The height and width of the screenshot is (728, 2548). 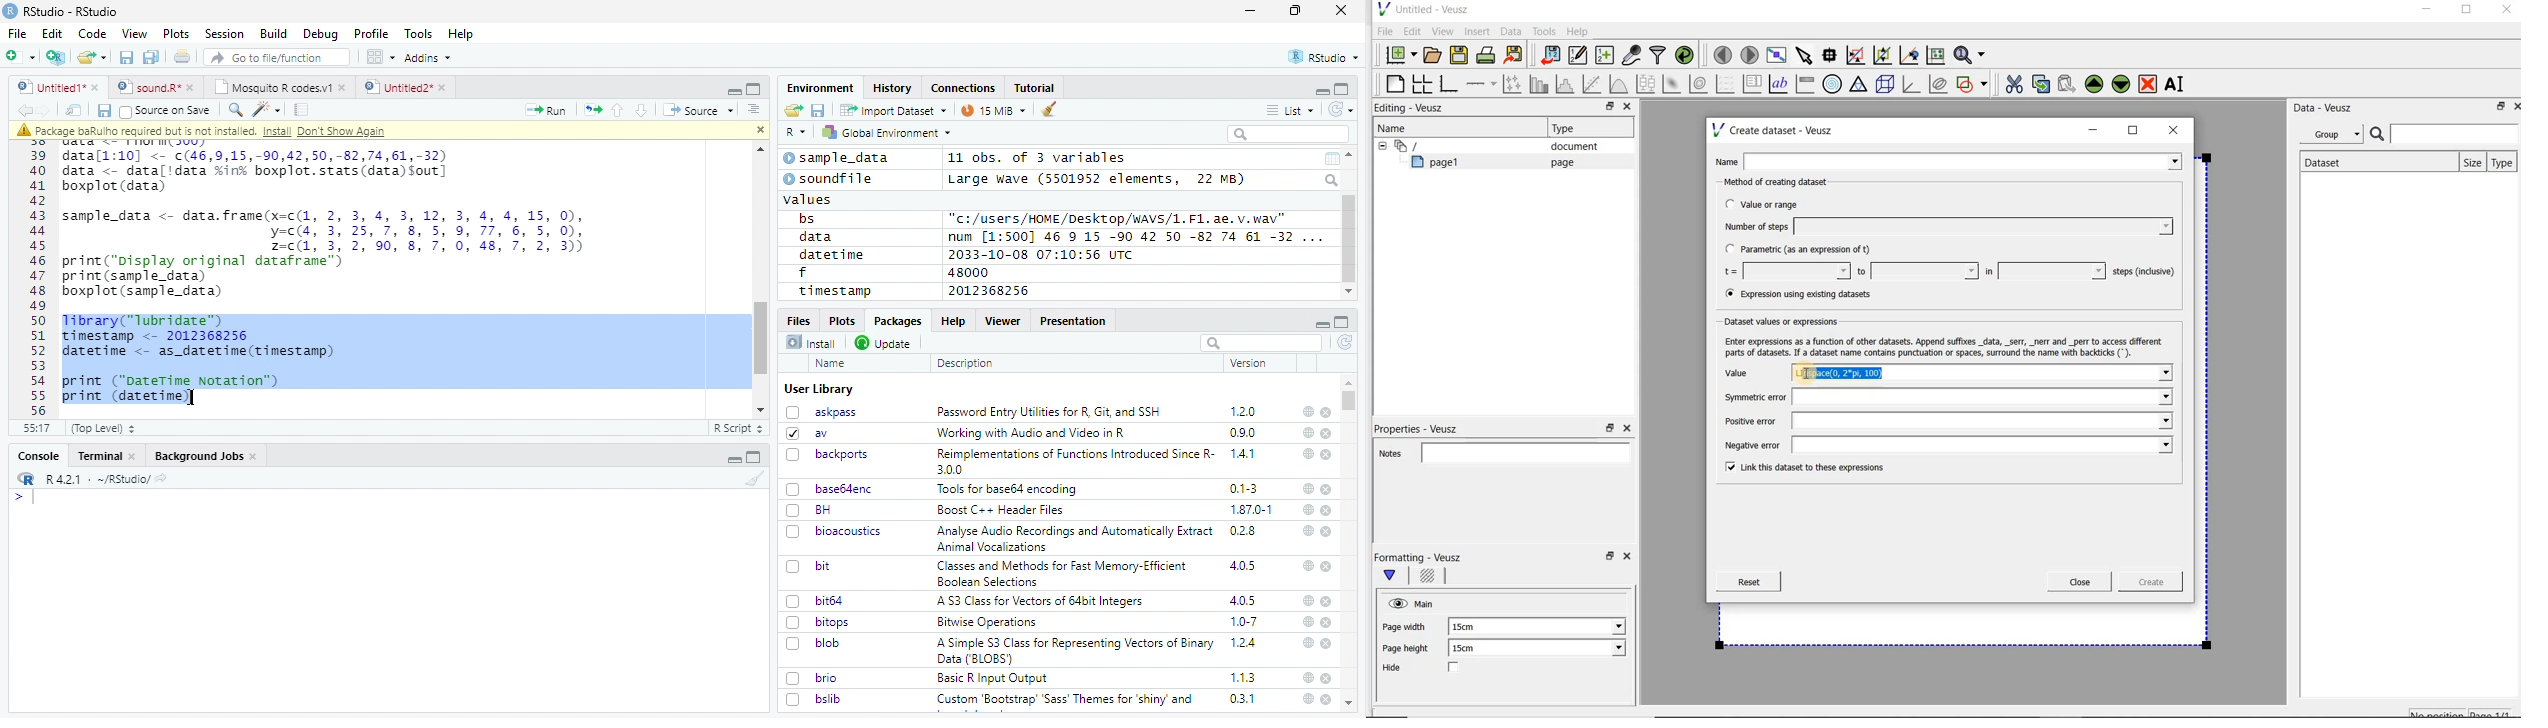 What do you see at coordinates (1379, 144) in the screenshot?
I see `hide sub menu` at bounding box center [1379, 144].